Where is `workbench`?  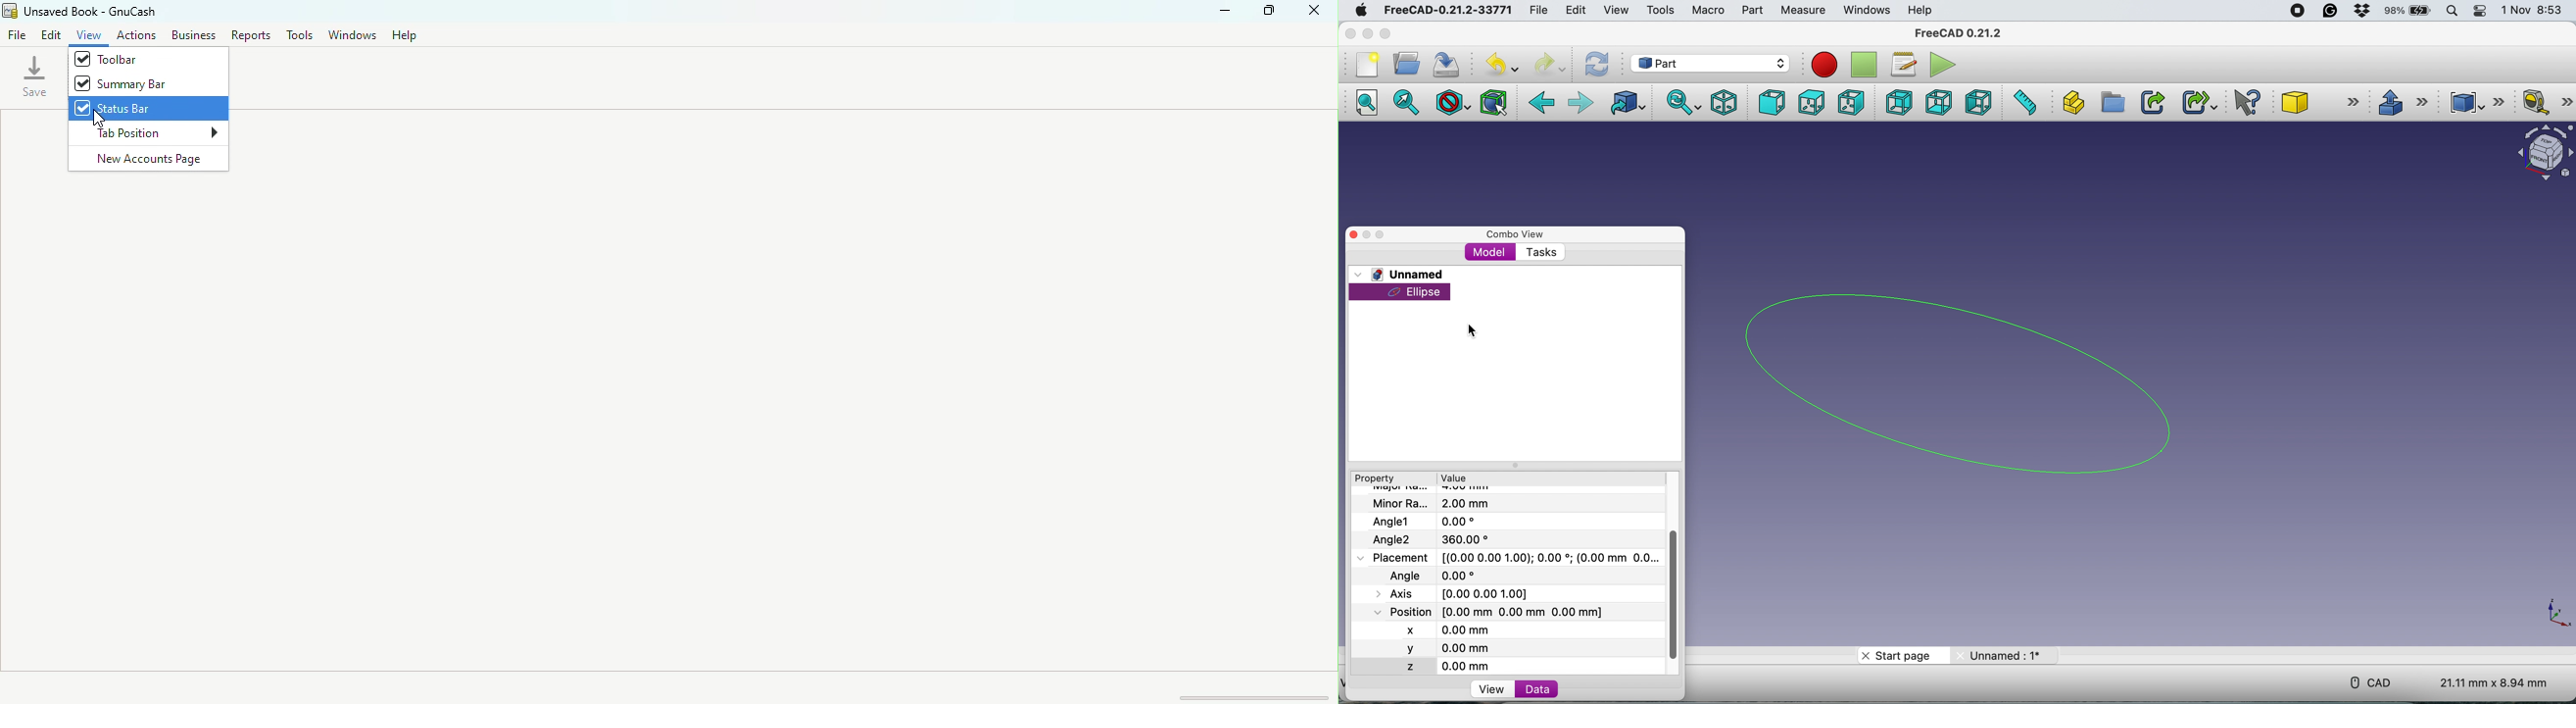 workbench is located at coordinates (1710, 65).